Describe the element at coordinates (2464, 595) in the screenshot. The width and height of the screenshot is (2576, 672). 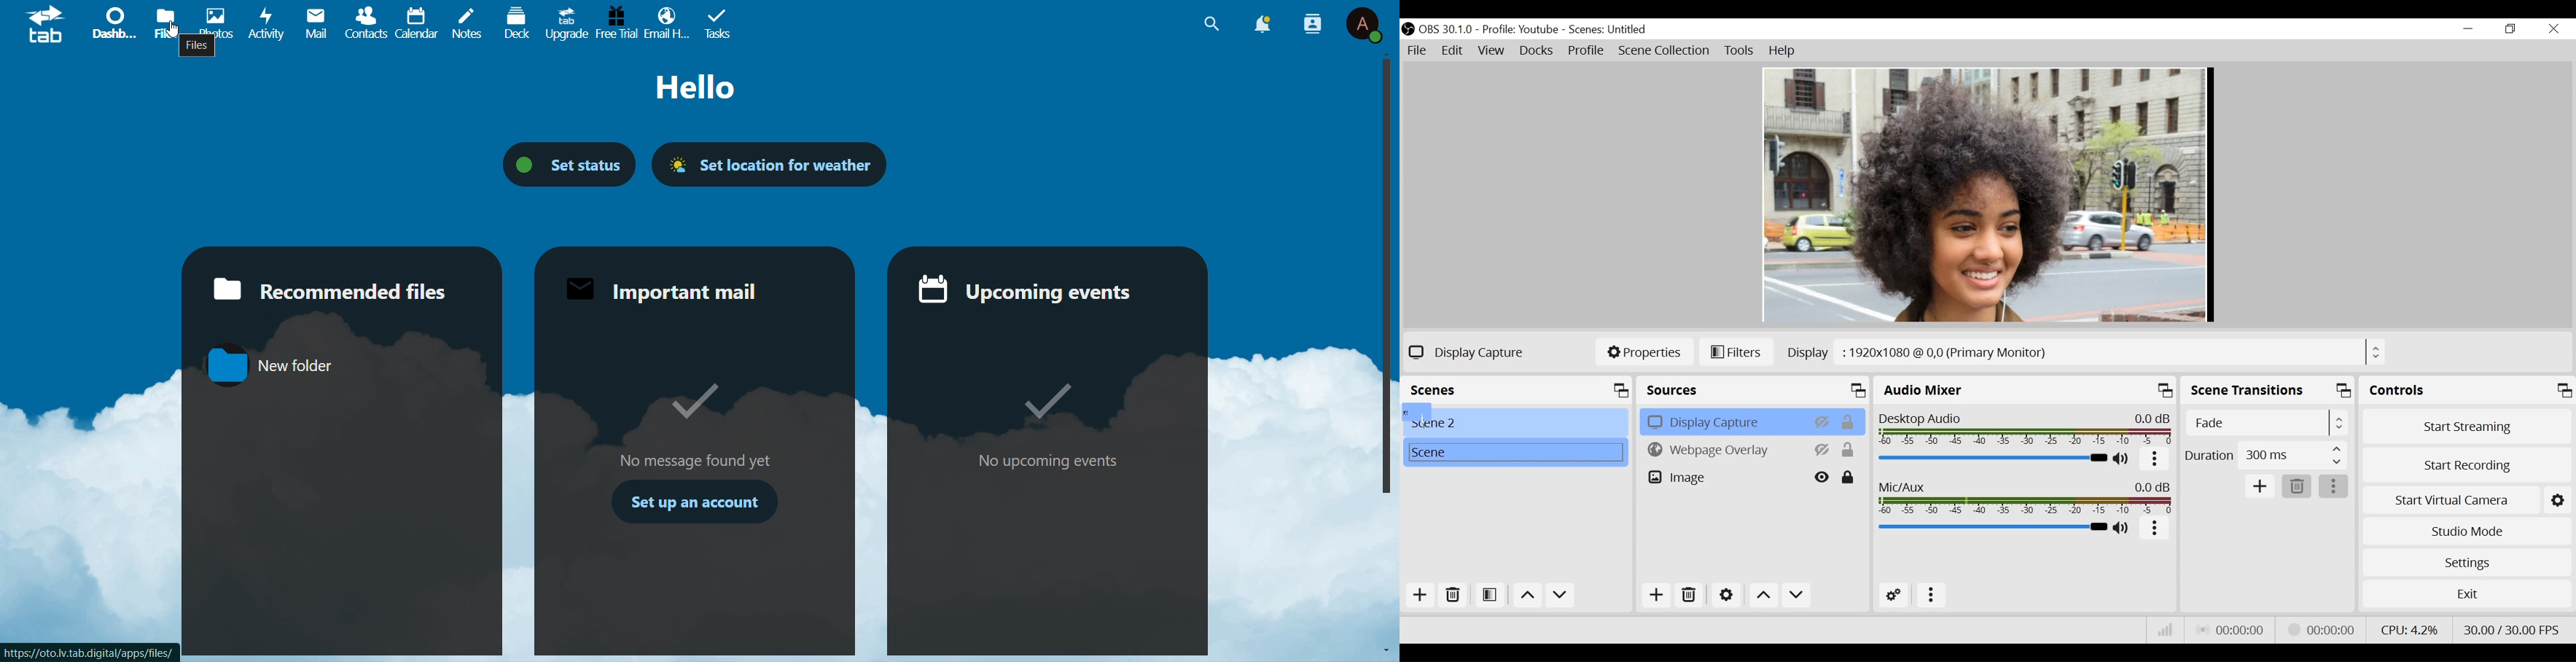
I see `Exit` at that location.